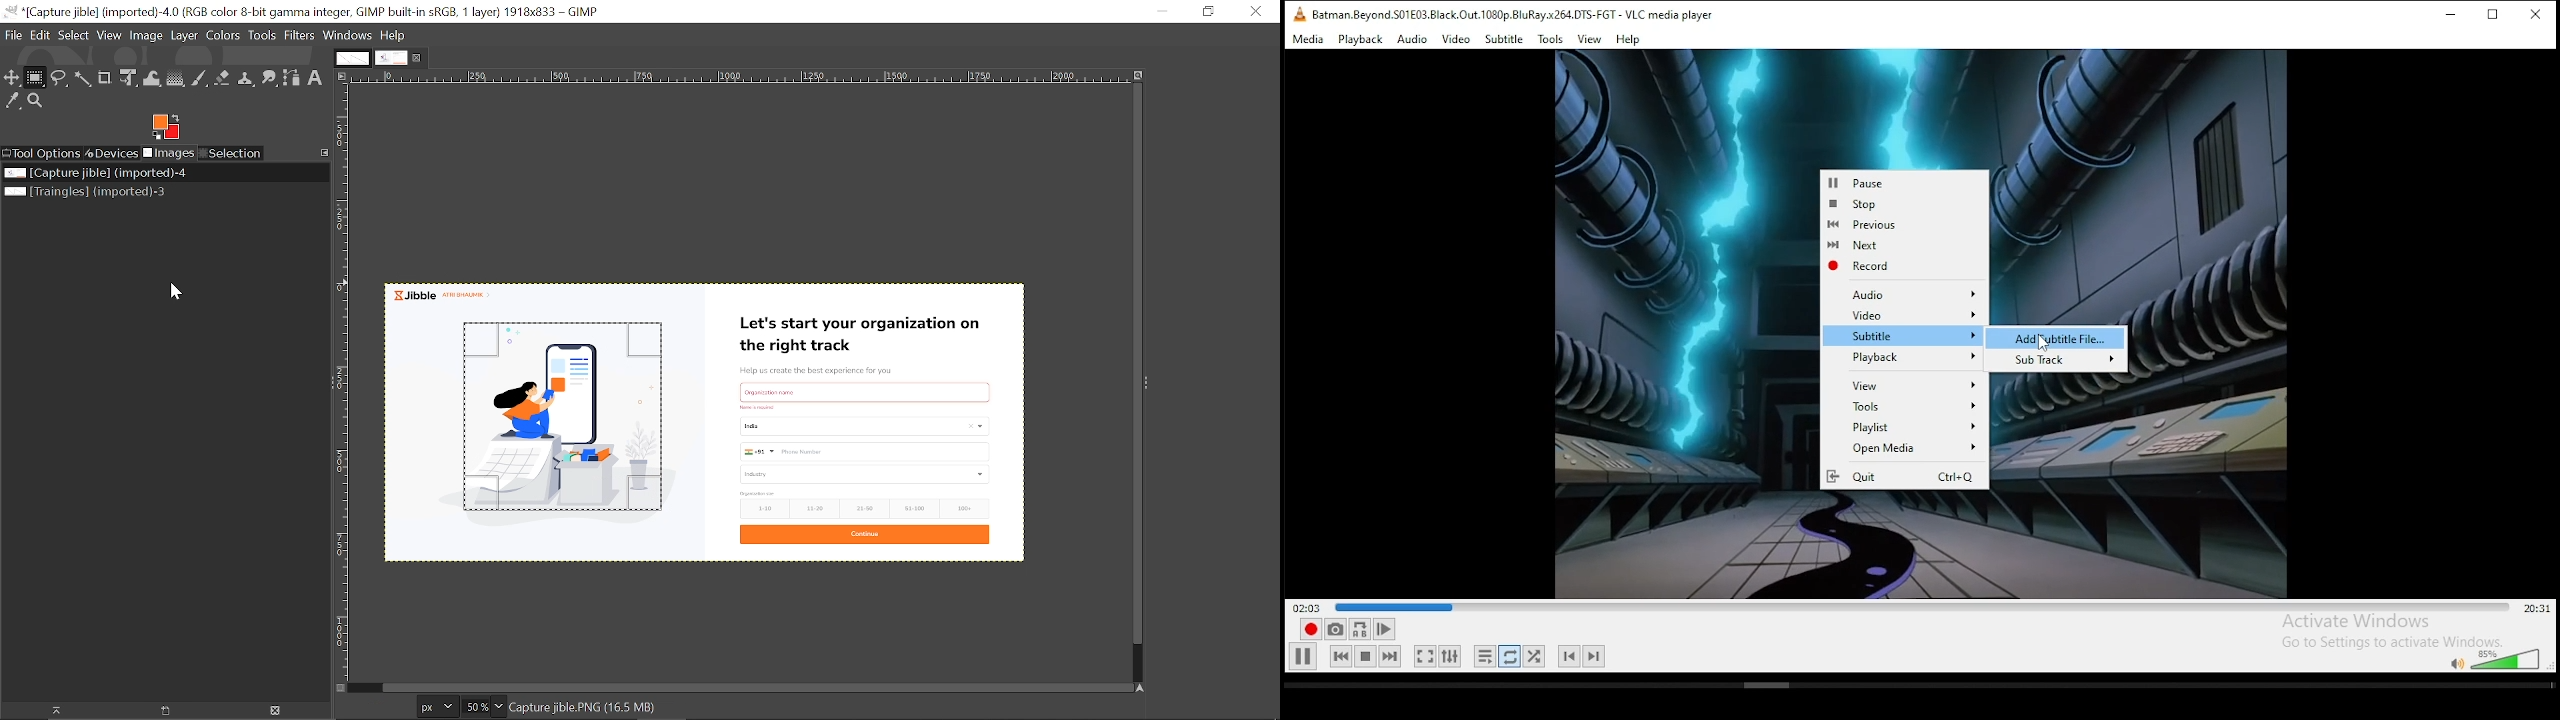 The height and width of the screenshot is (728, 2576). What do you see at coordinates (223, 77) in the screenshot?
I see `Eraser tool` at bounding box center [223, 77].